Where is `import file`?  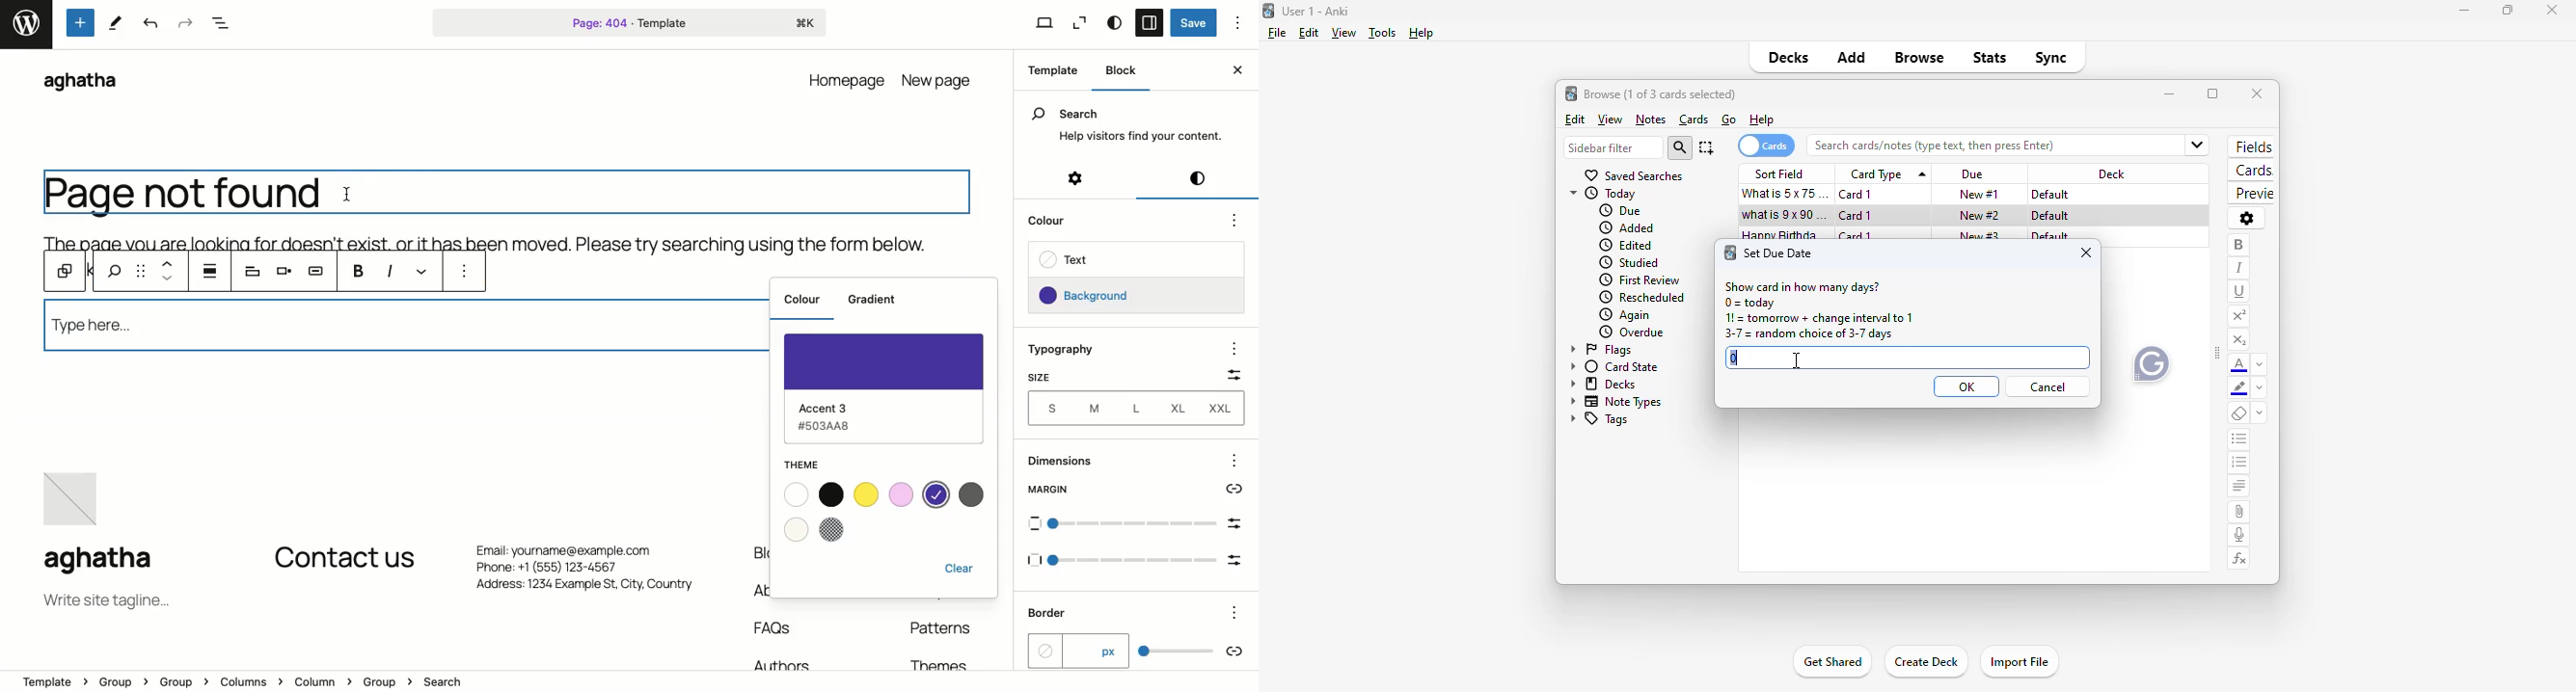
import file is located at coordinates (2020, 661).